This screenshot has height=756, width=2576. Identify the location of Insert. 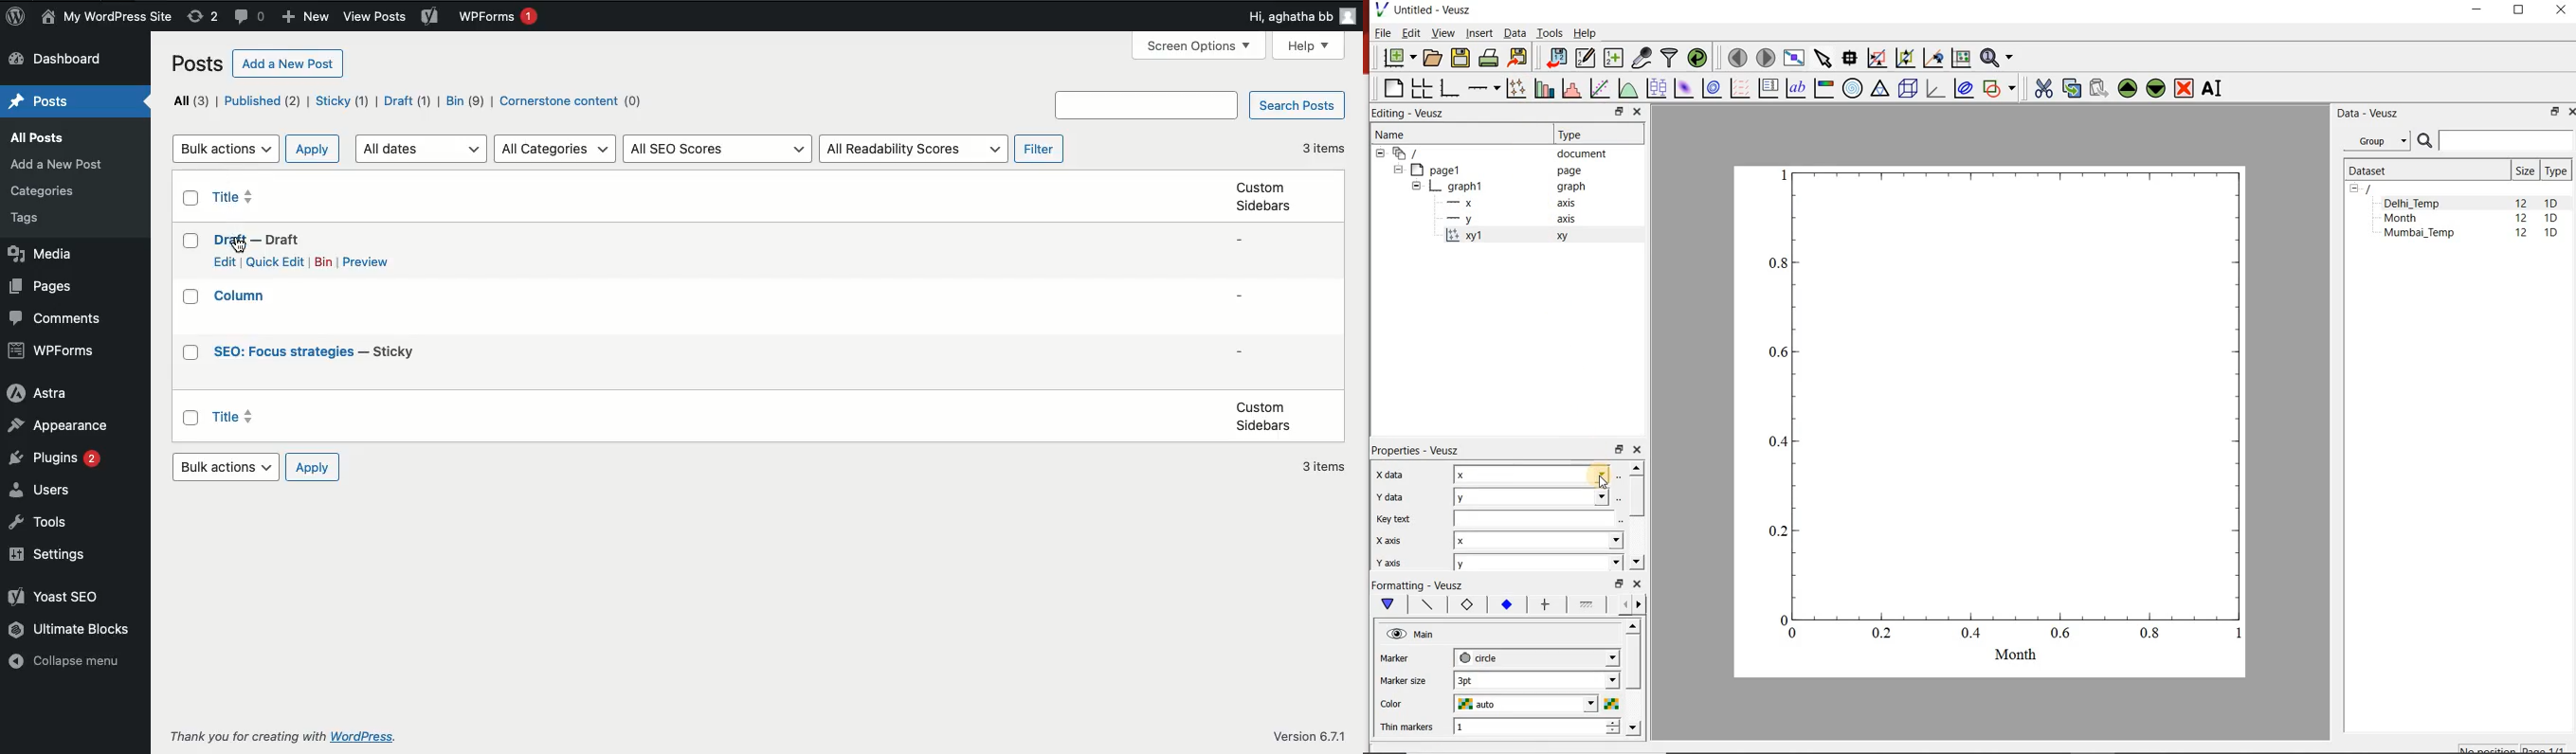
(1478, 32).